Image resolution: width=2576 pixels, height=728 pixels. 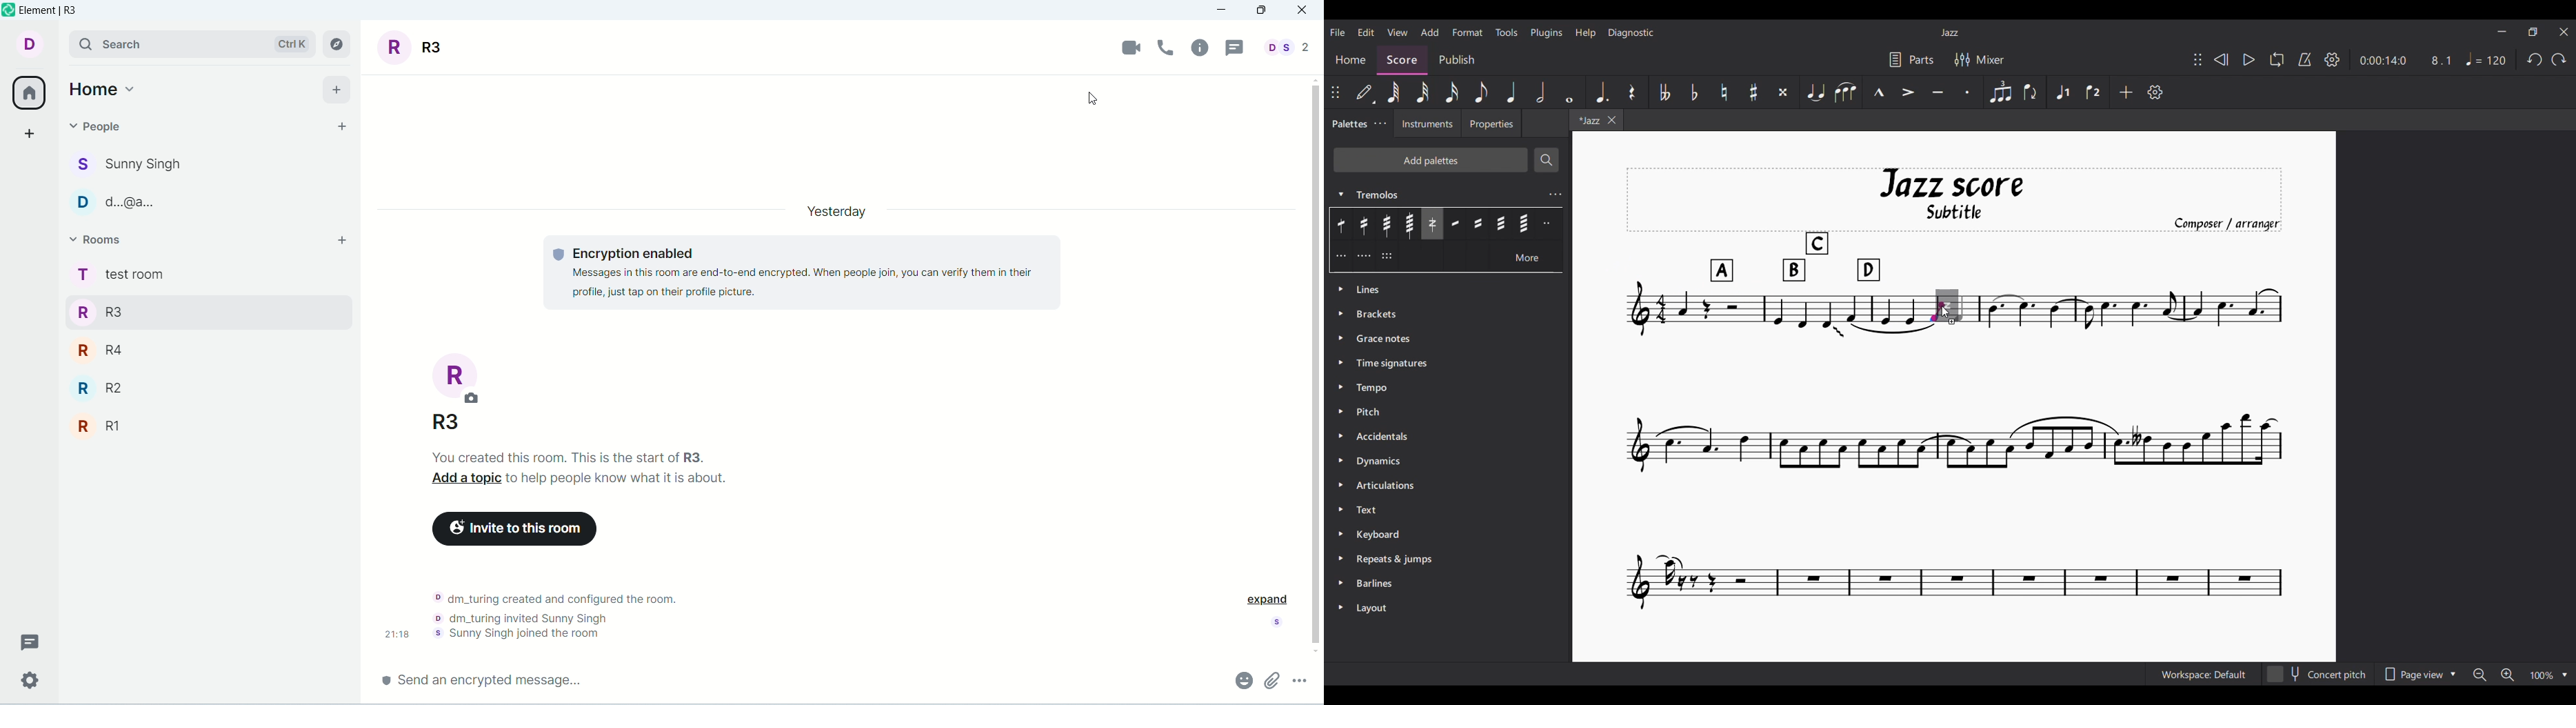 What do you see at coordinates (2156, 92) in the screenshot?
I see `Customize settings` at bounding box center [2156, 92].